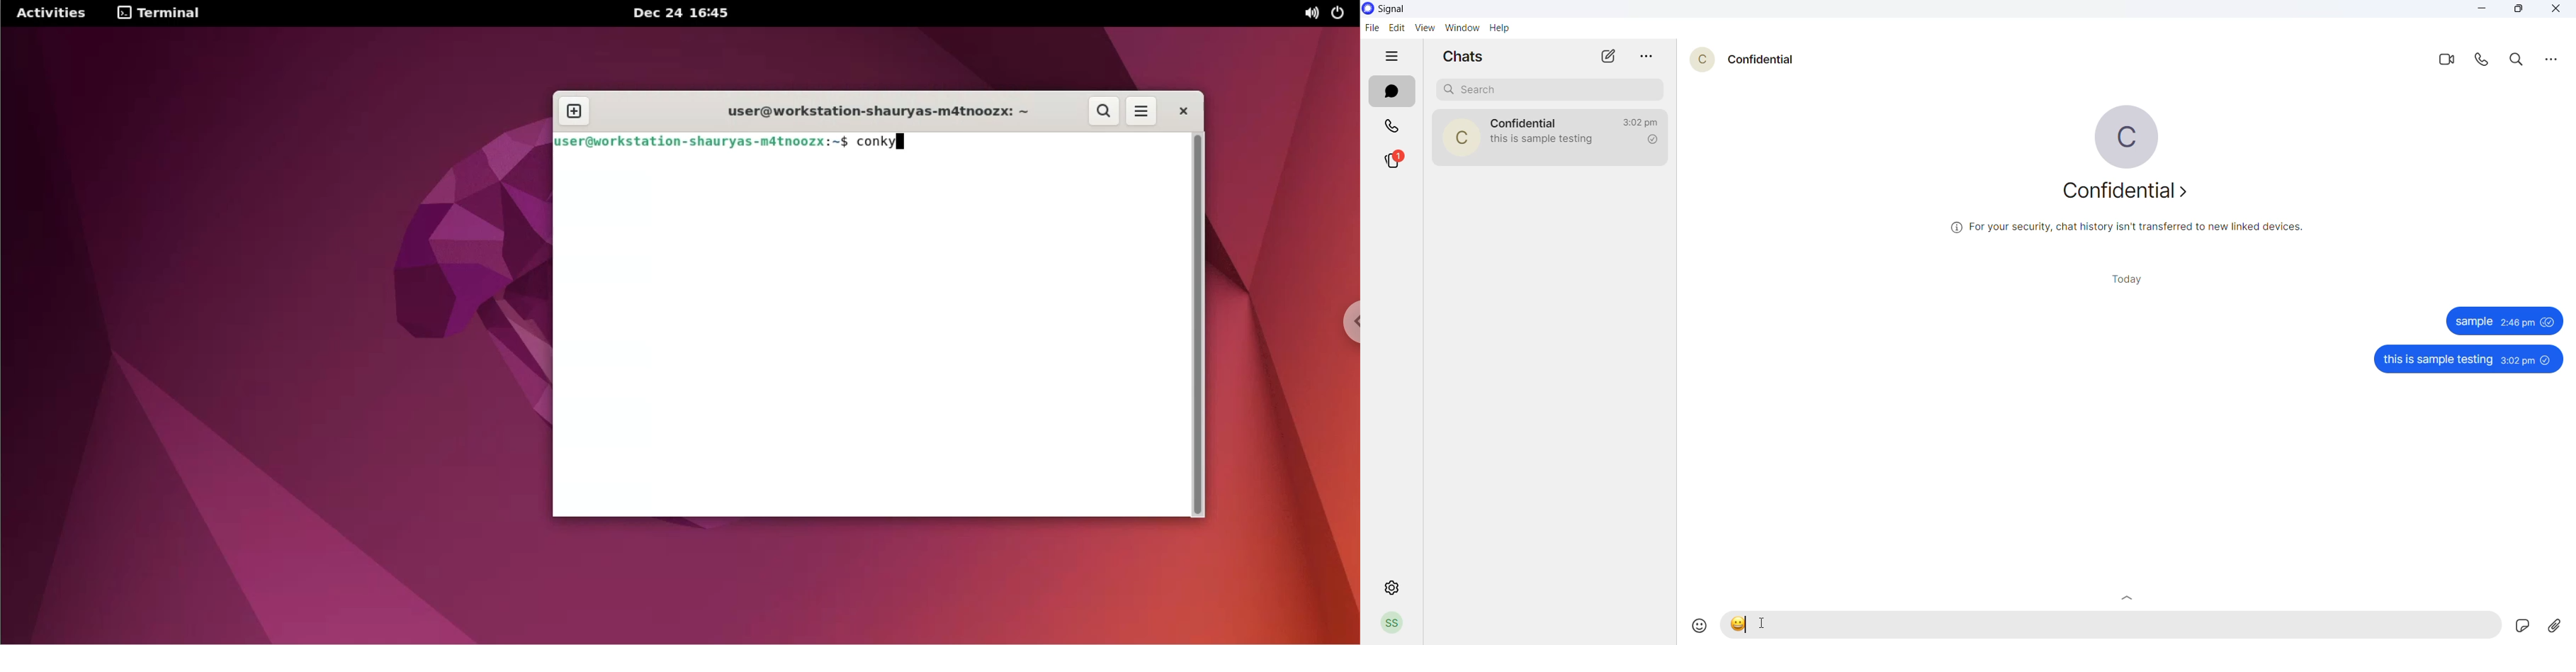 The width and height of the screenshot is (2576, 672). Describe the element at coordinates (1467, 56) in the screenshot. I see `chats heading` at that location.